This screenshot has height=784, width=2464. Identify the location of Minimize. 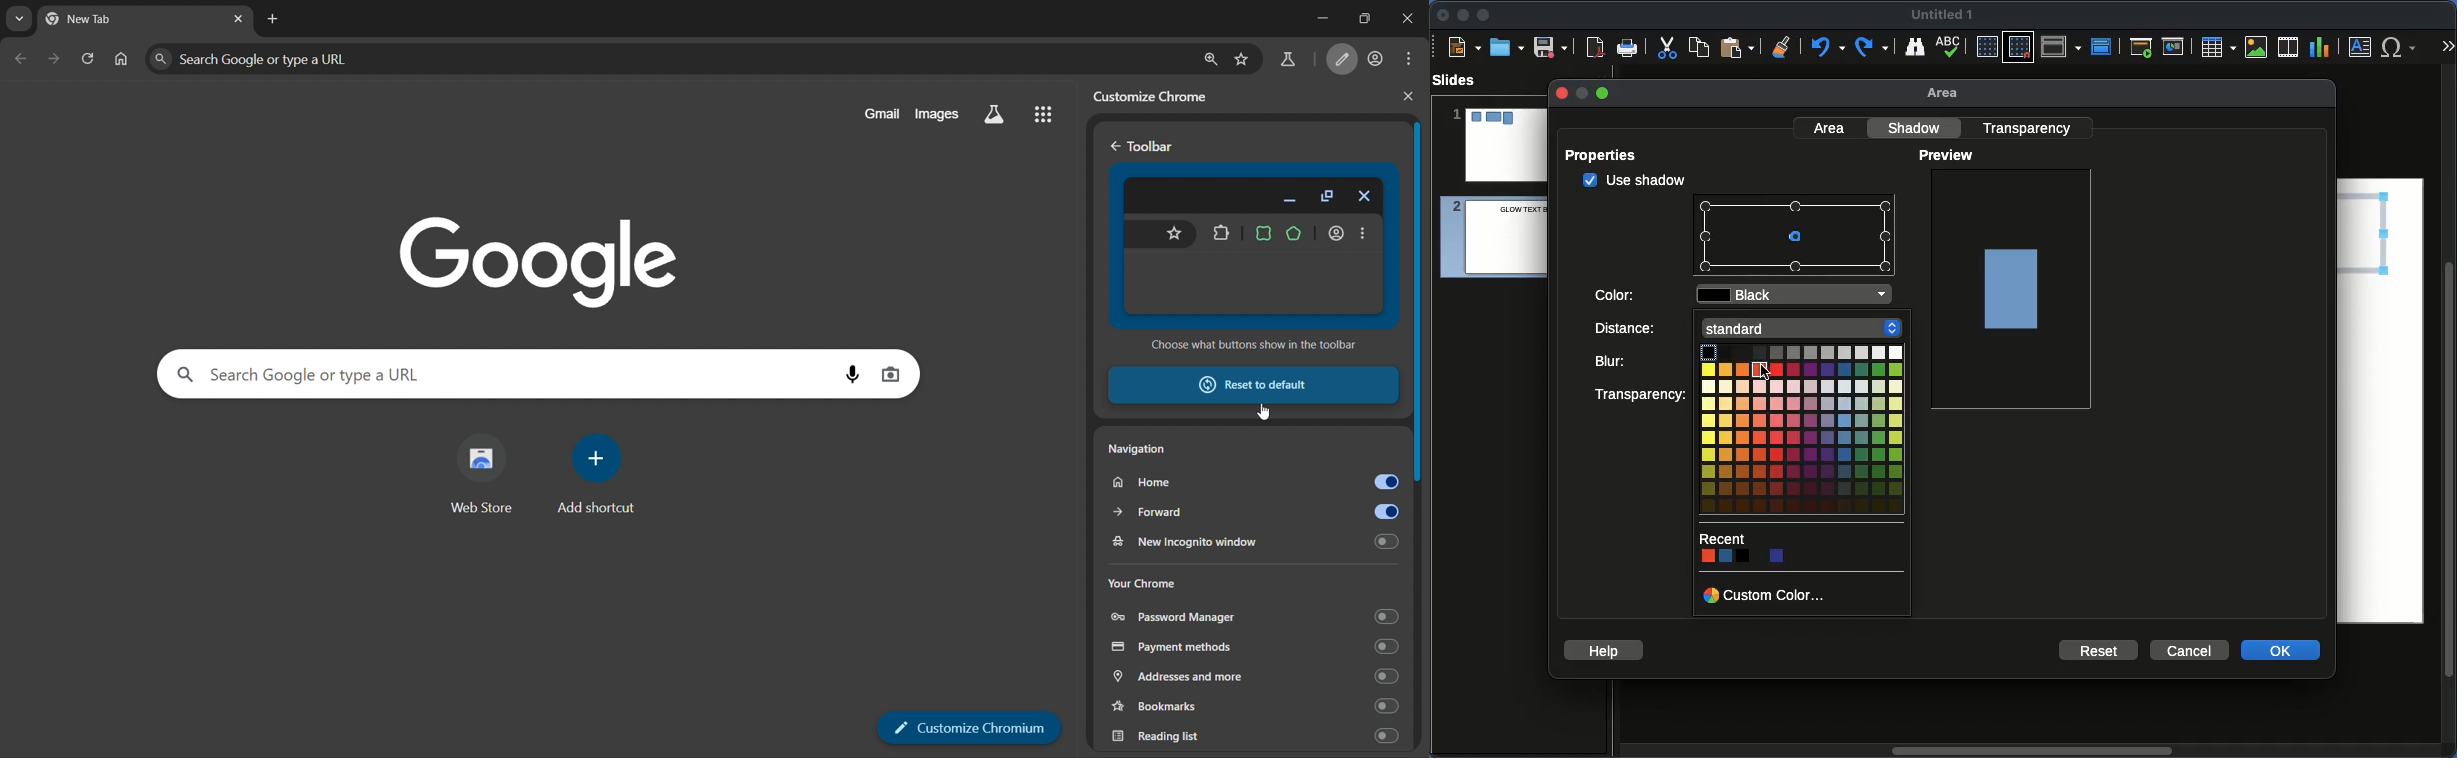
(1462, 14).